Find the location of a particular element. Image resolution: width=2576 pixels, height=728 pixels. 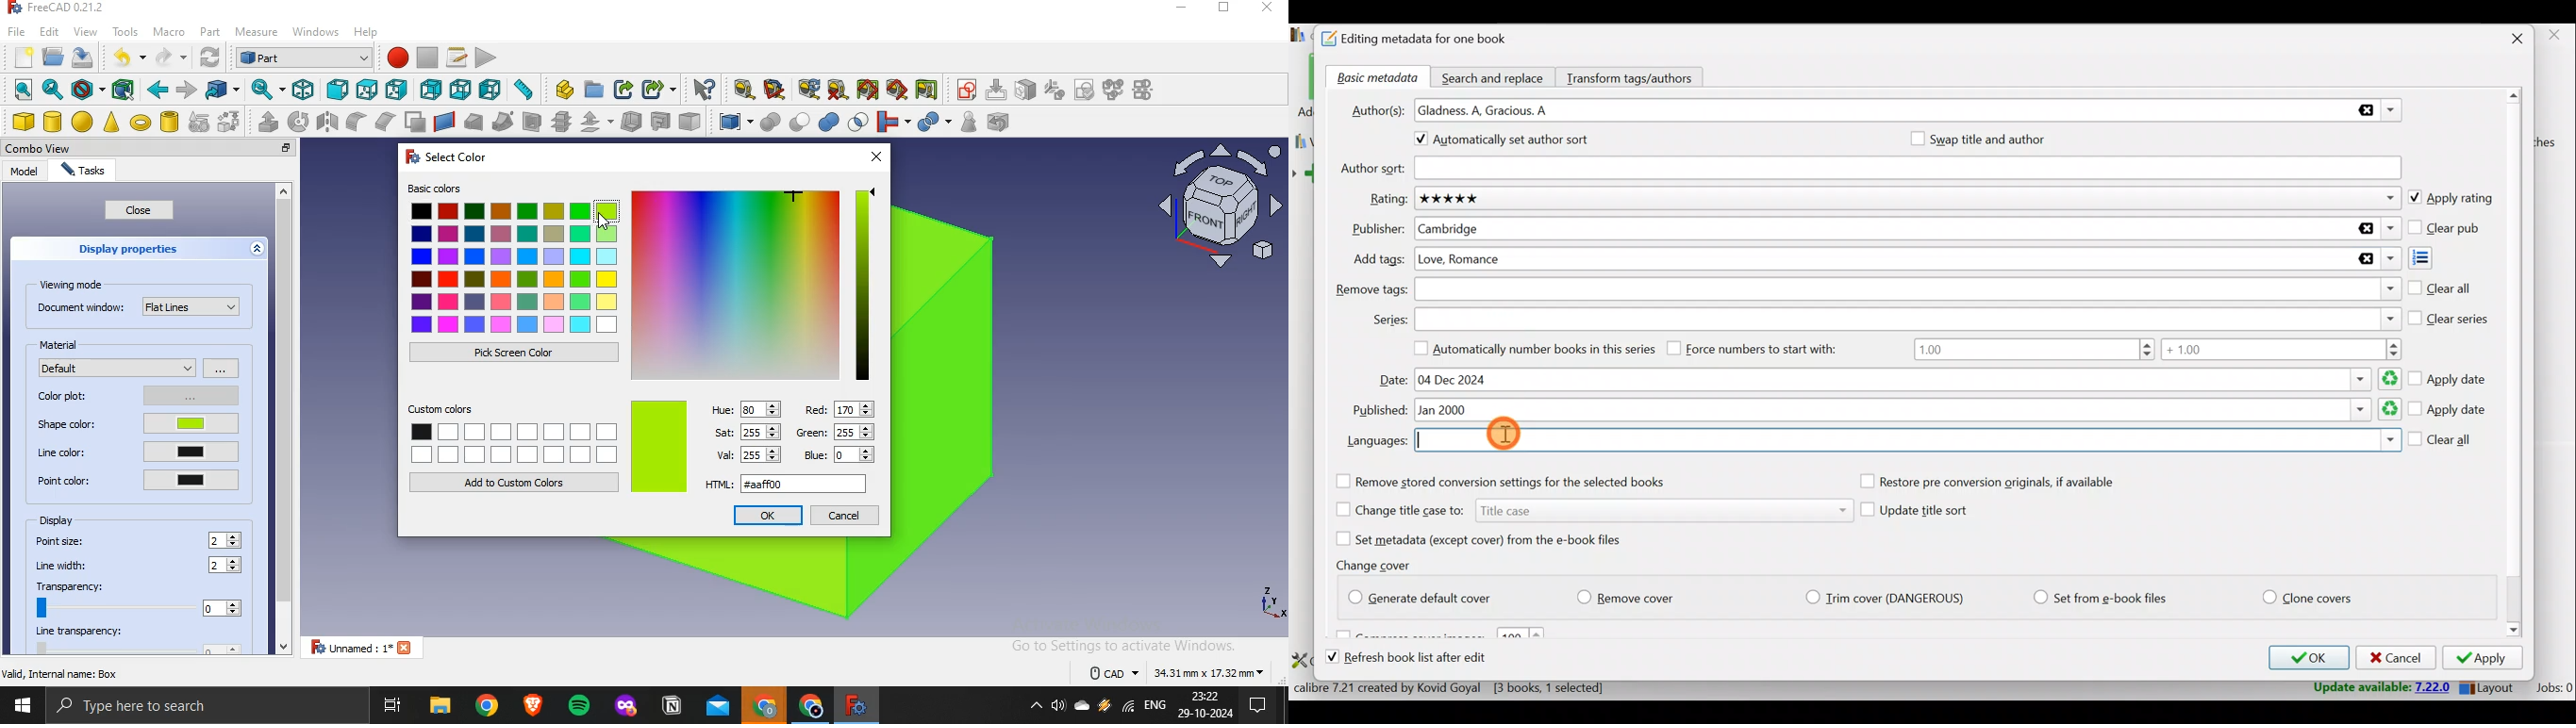

measure is located at coordinates (257, 33).